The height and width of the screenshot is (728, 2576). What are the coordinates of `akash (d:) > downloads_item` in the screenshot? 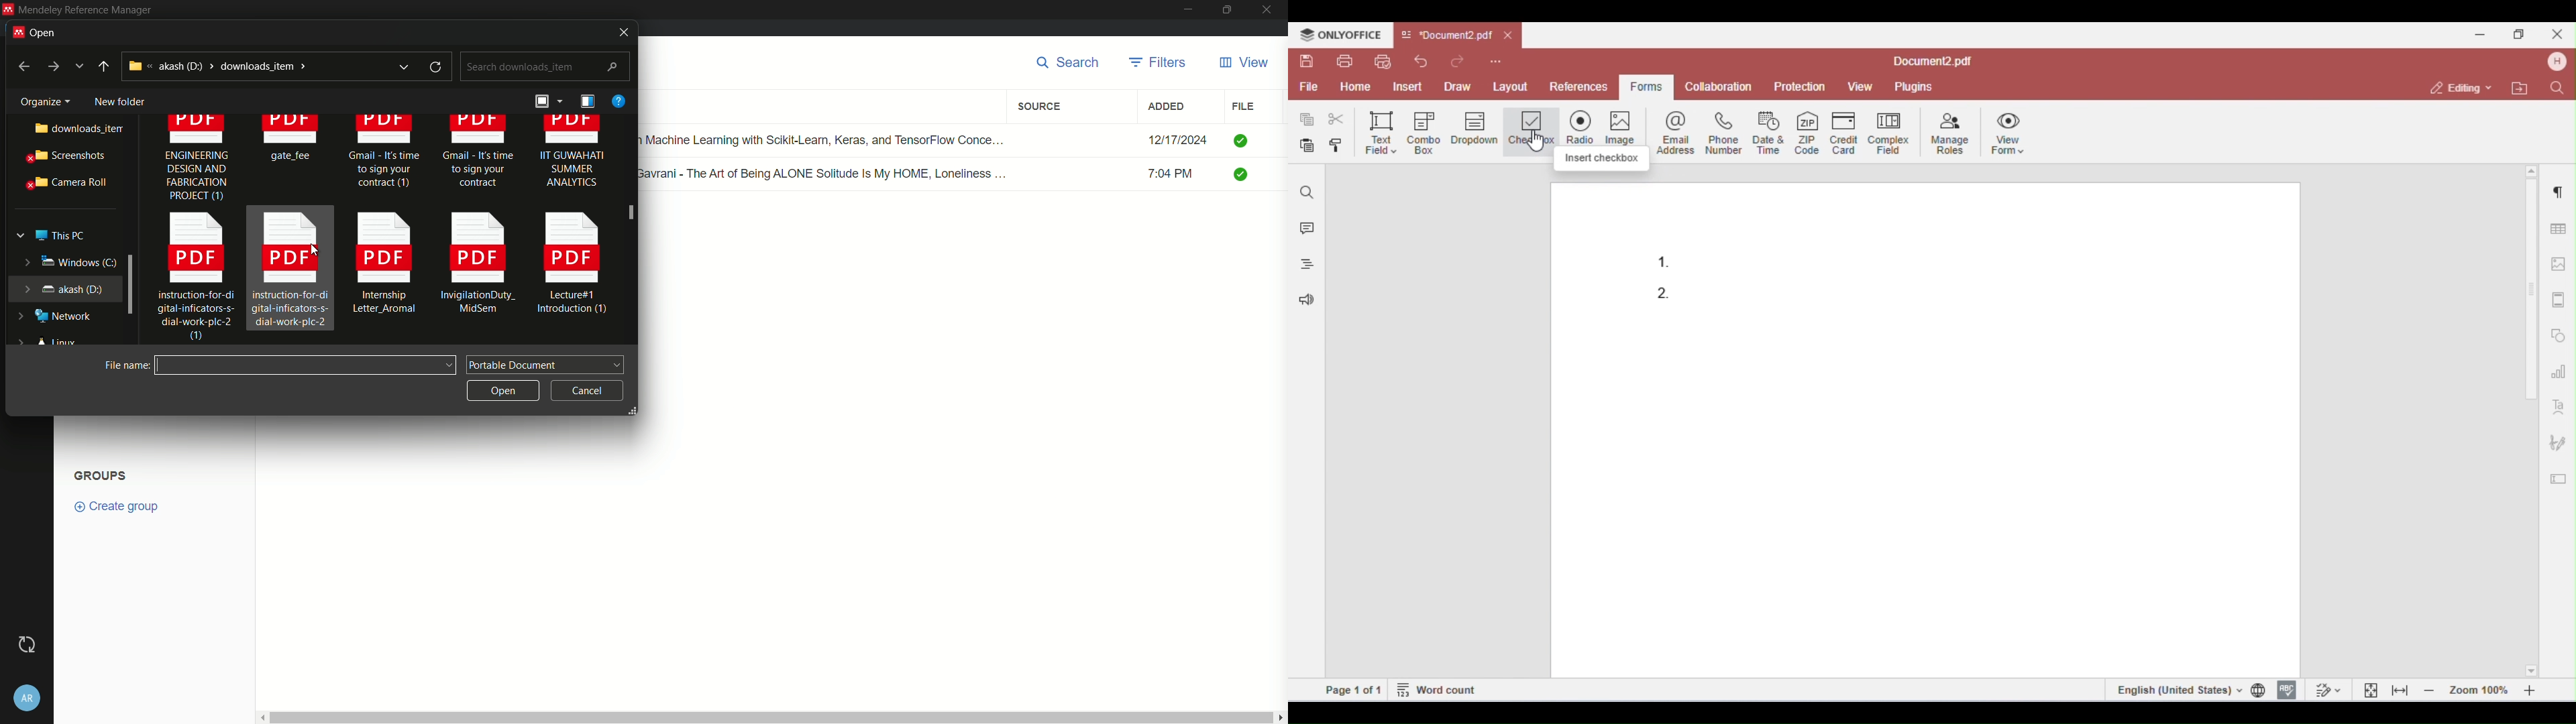 It's located at (245, 66).